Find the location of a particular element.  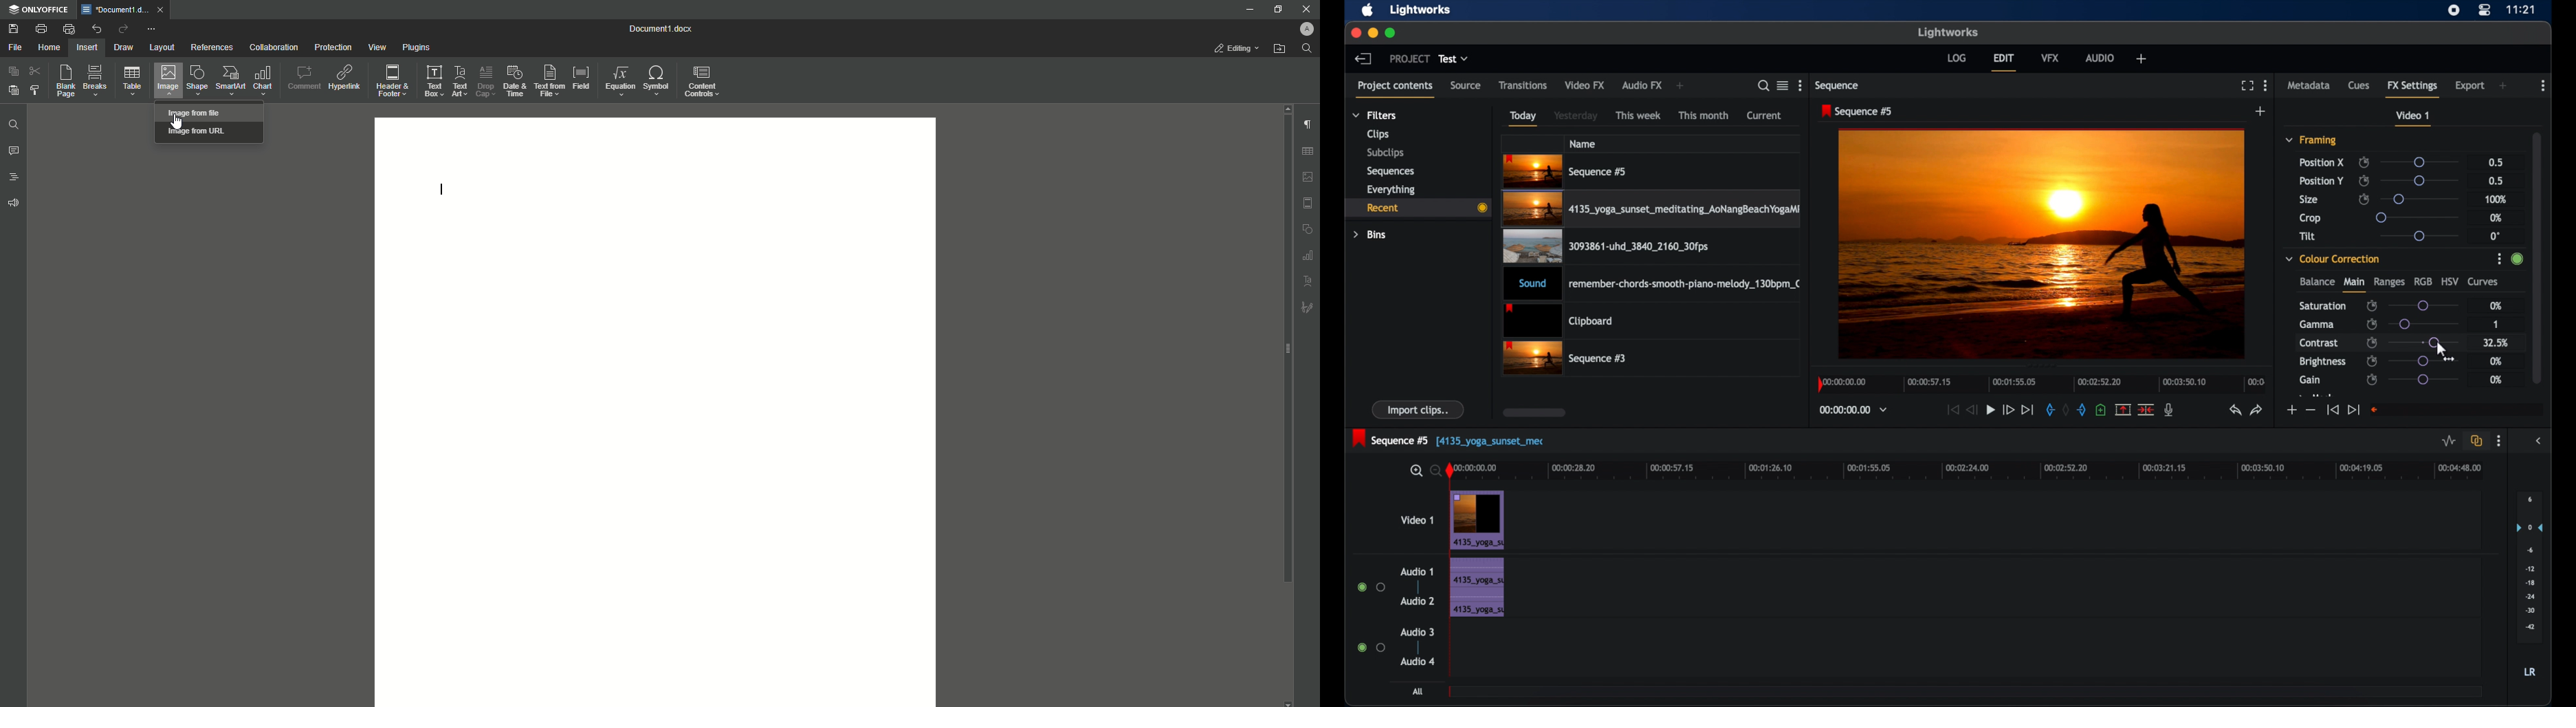

minimize is located at coordinates (1374, 33).